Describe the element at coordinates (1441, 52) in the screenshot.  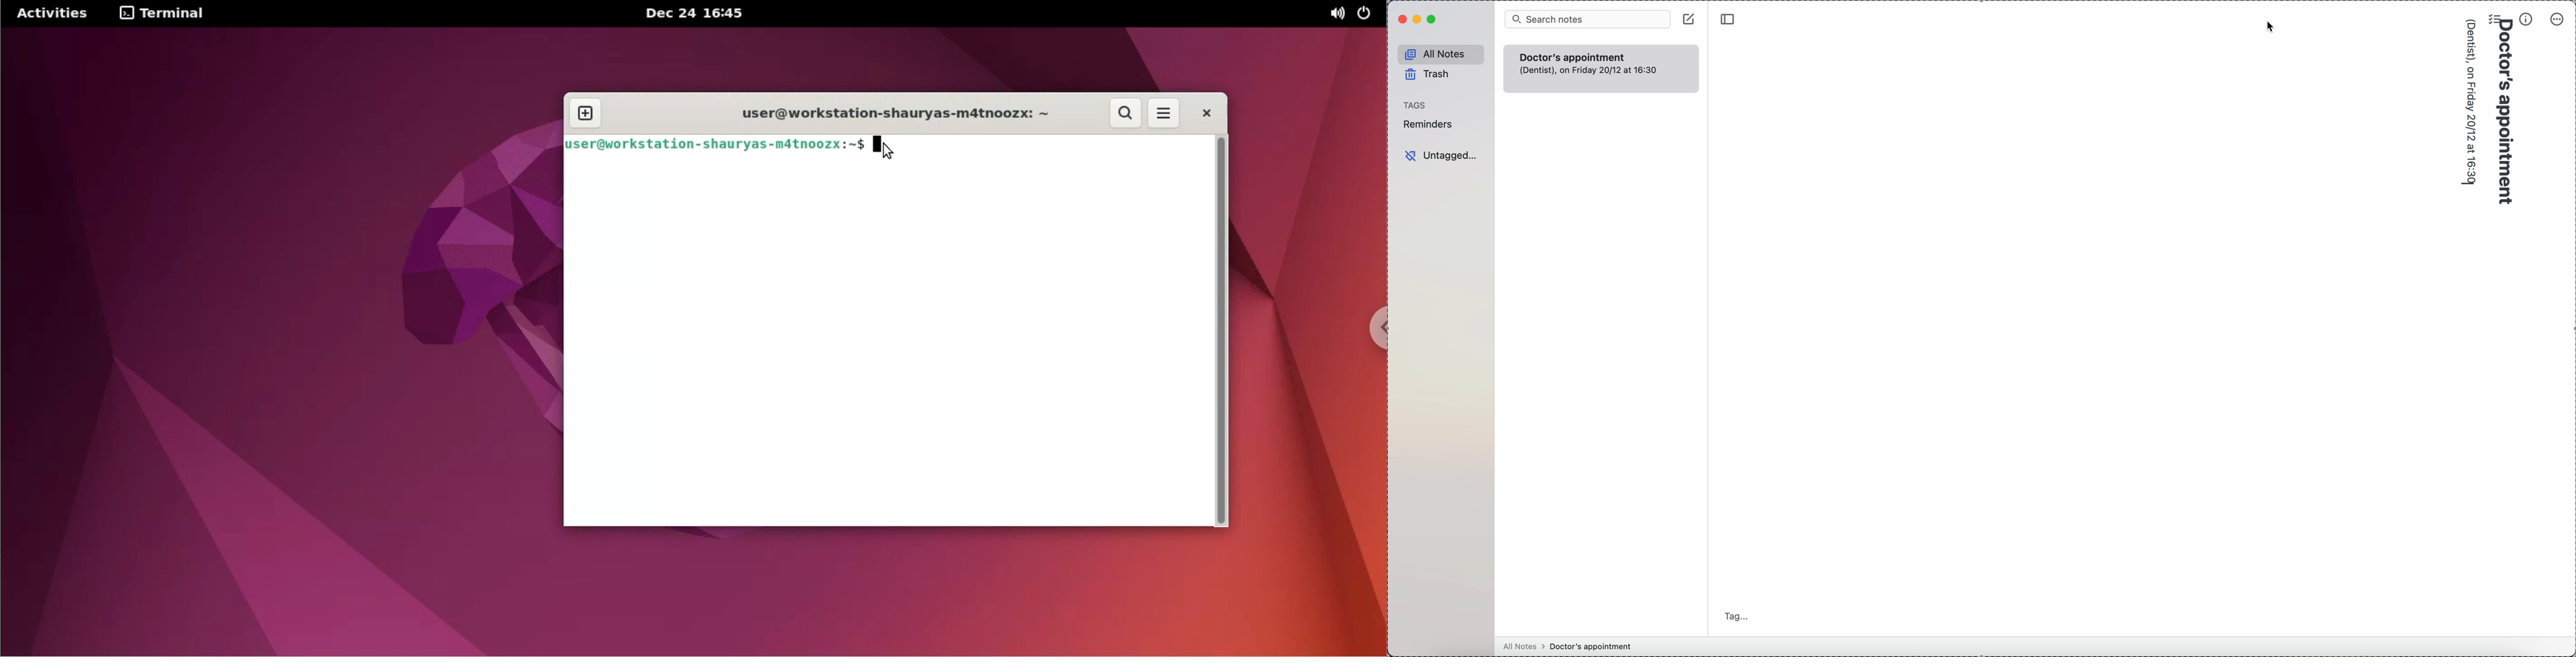
I see `all notes` at that location.